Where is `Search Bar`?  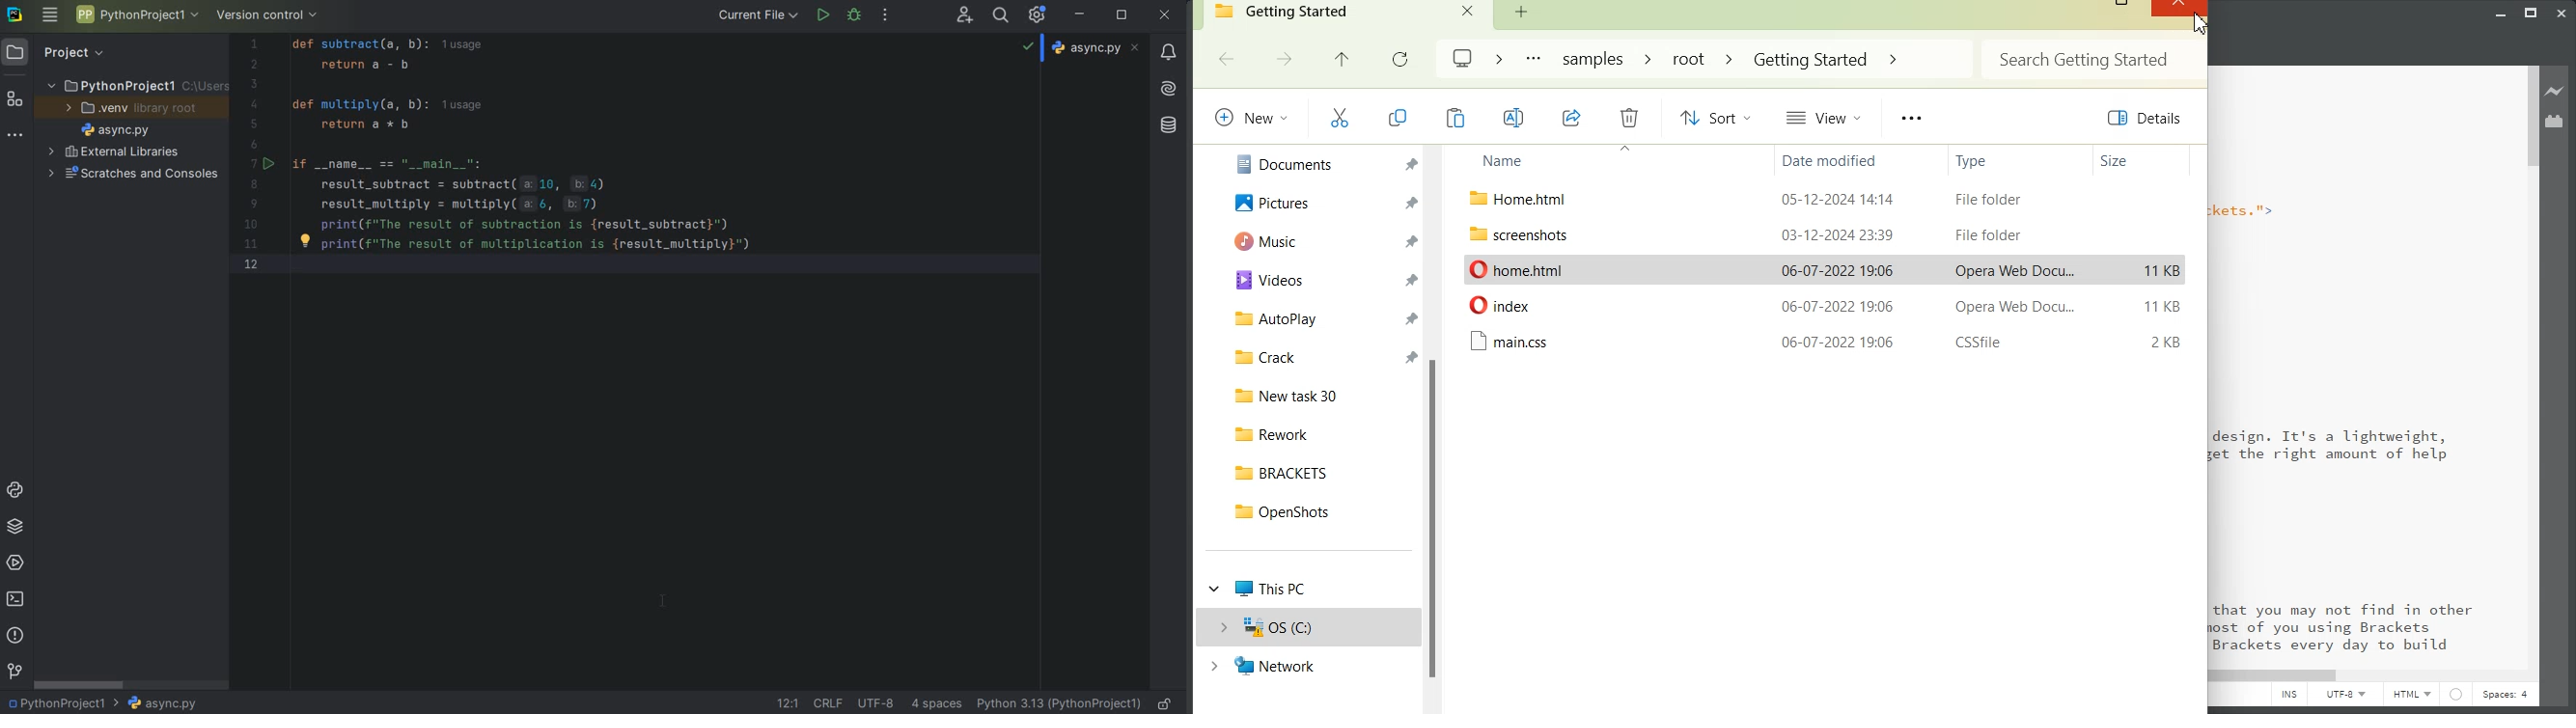
Search Bar is located at coordinates (2091, 58).